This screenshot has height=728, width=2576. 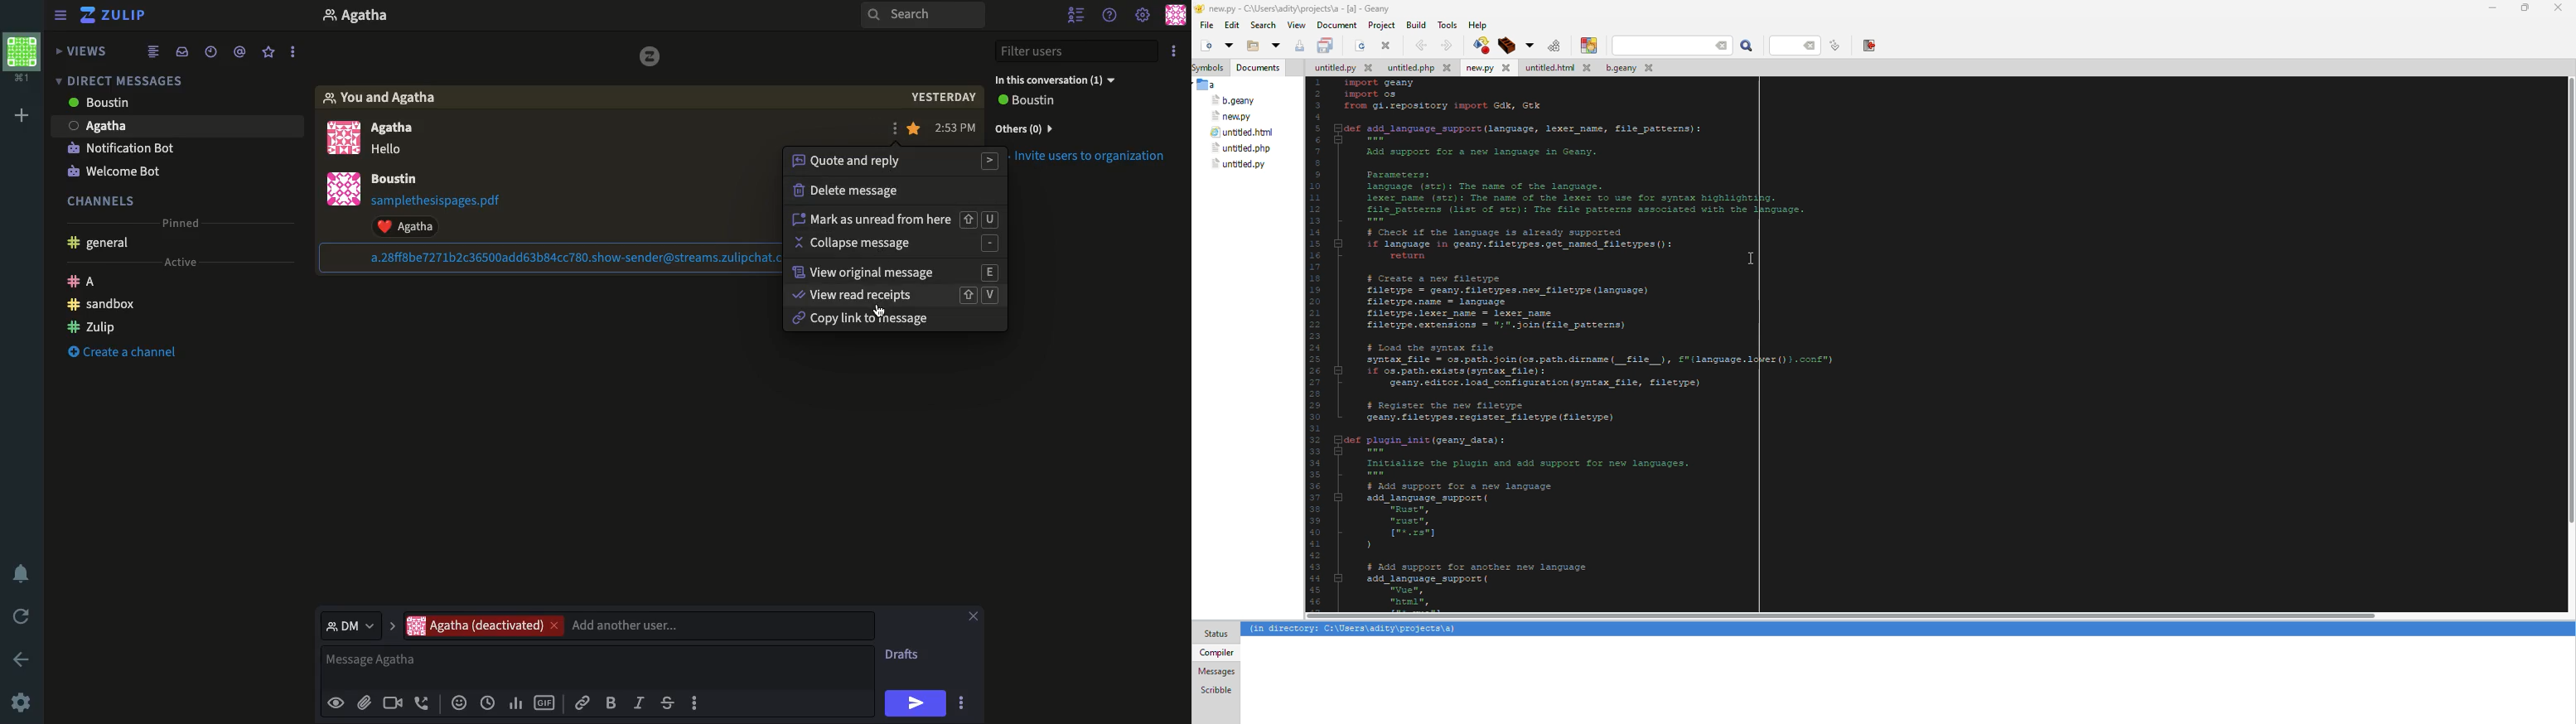 I want to click on Link, so click(x=582, y=700).